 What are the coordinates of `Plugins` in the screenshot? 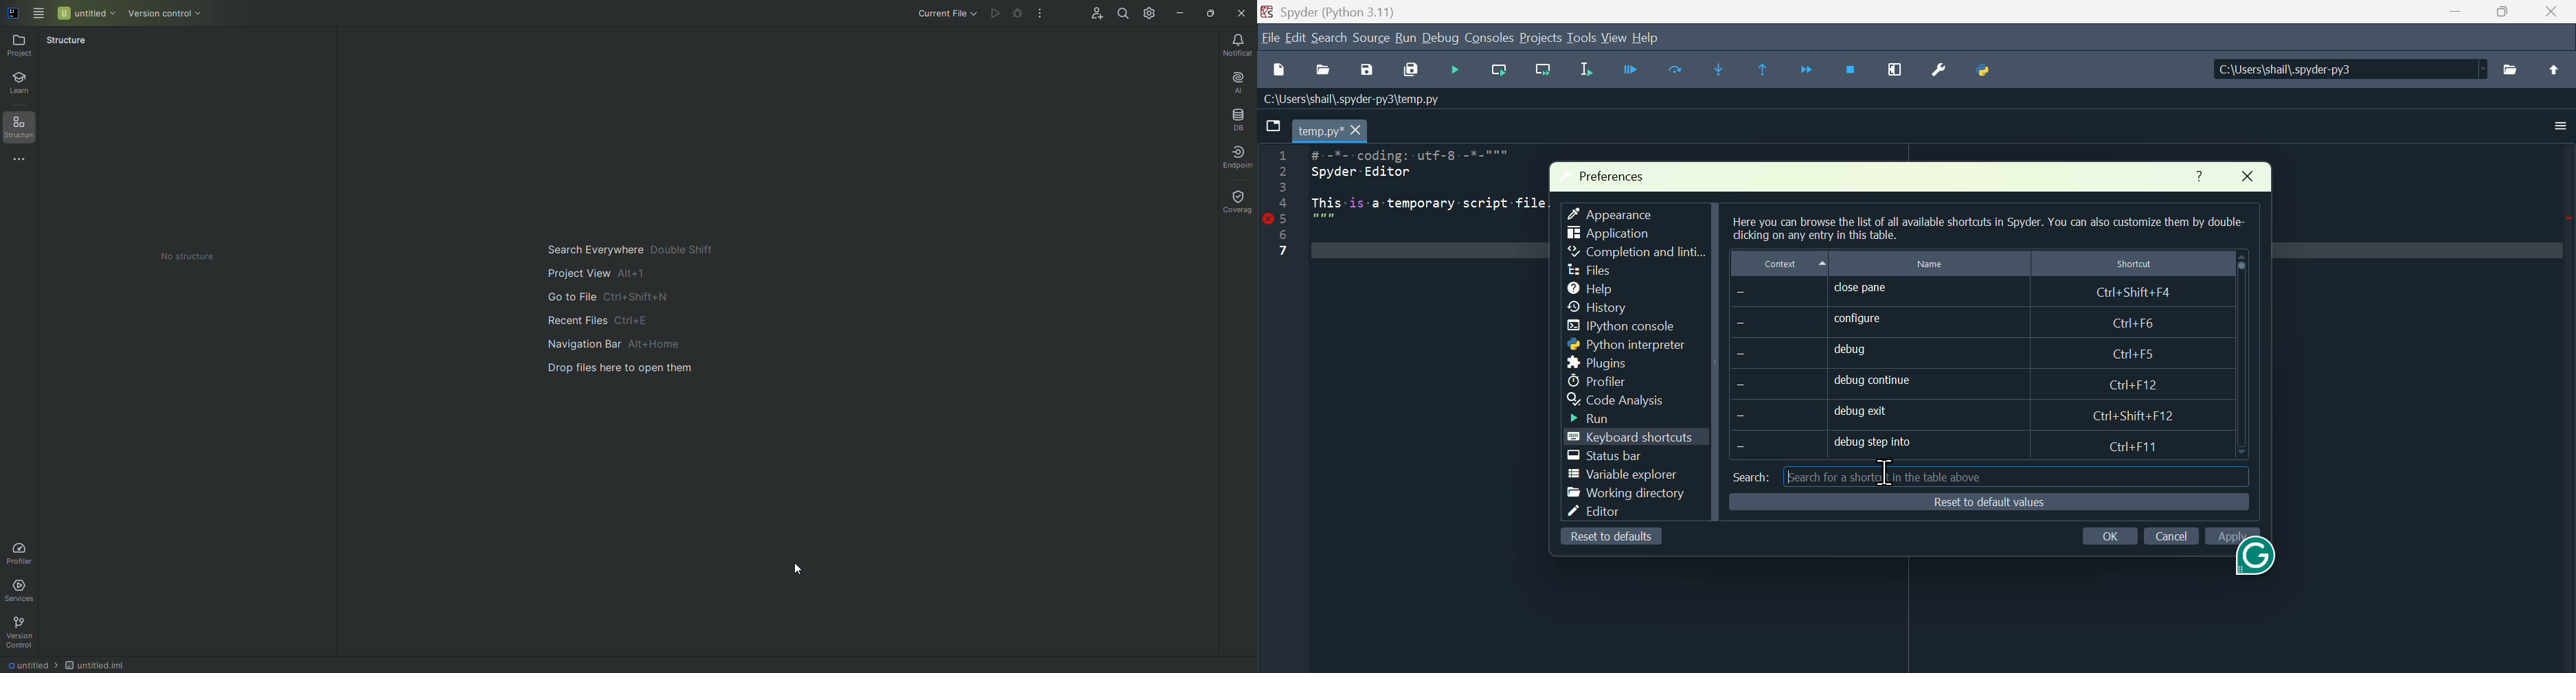 It's located at (1598, 363).